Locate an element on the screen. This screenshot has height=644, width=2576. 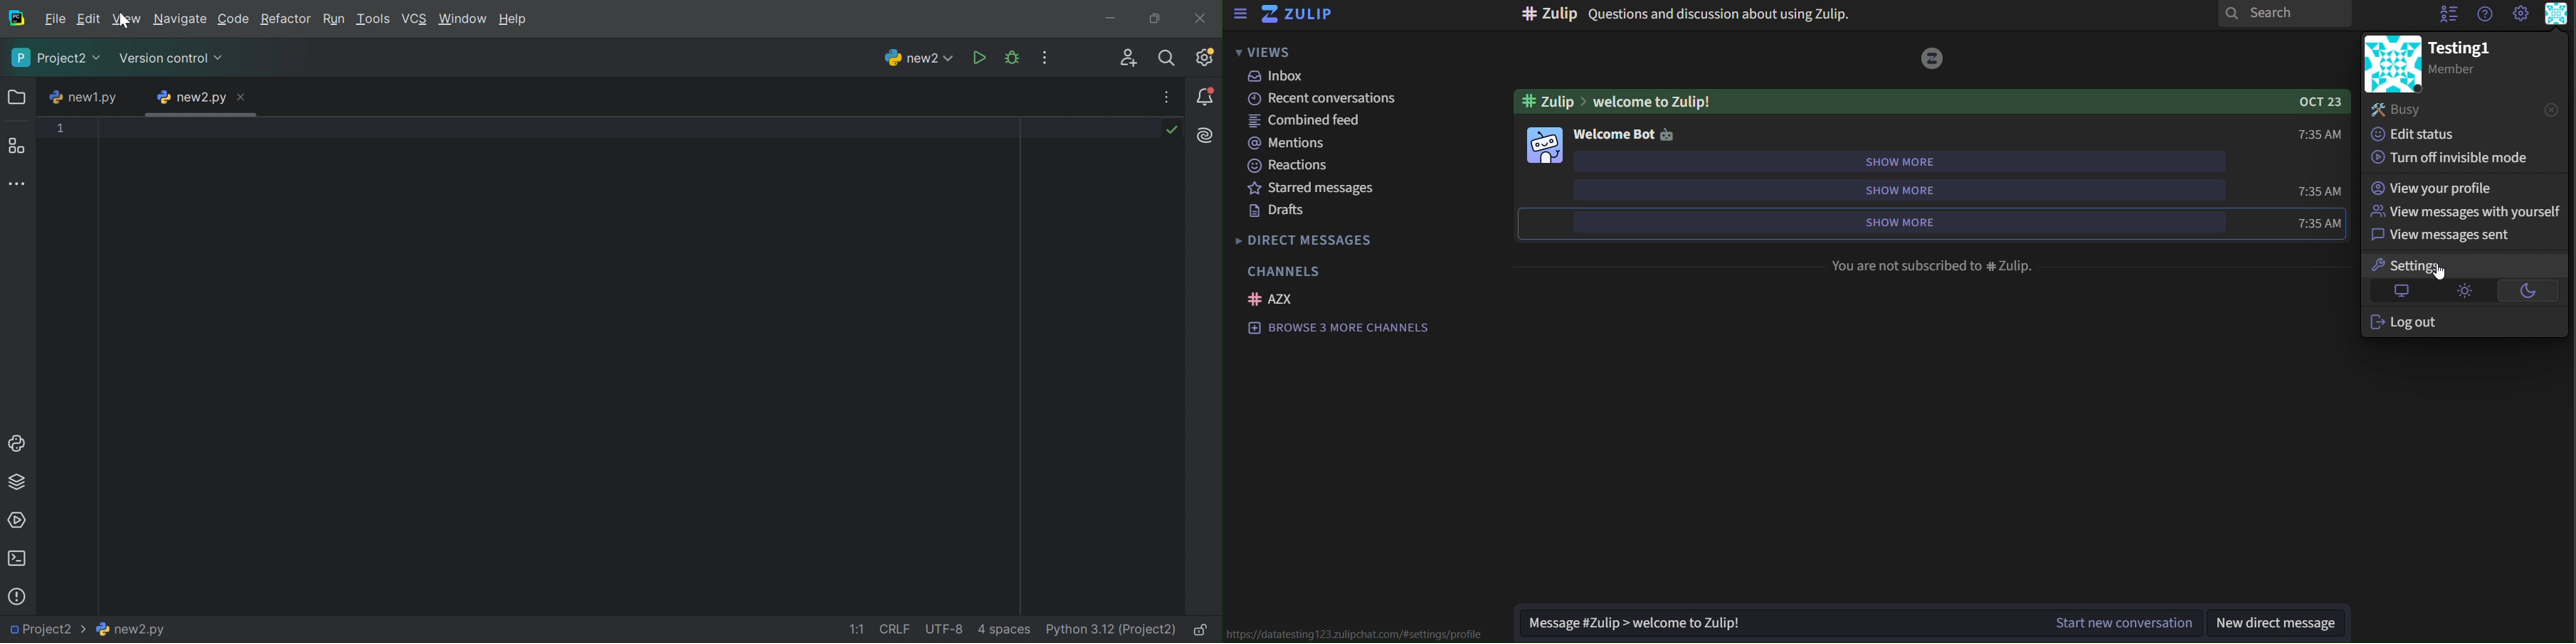
close is located at coordinates (2548, 108).